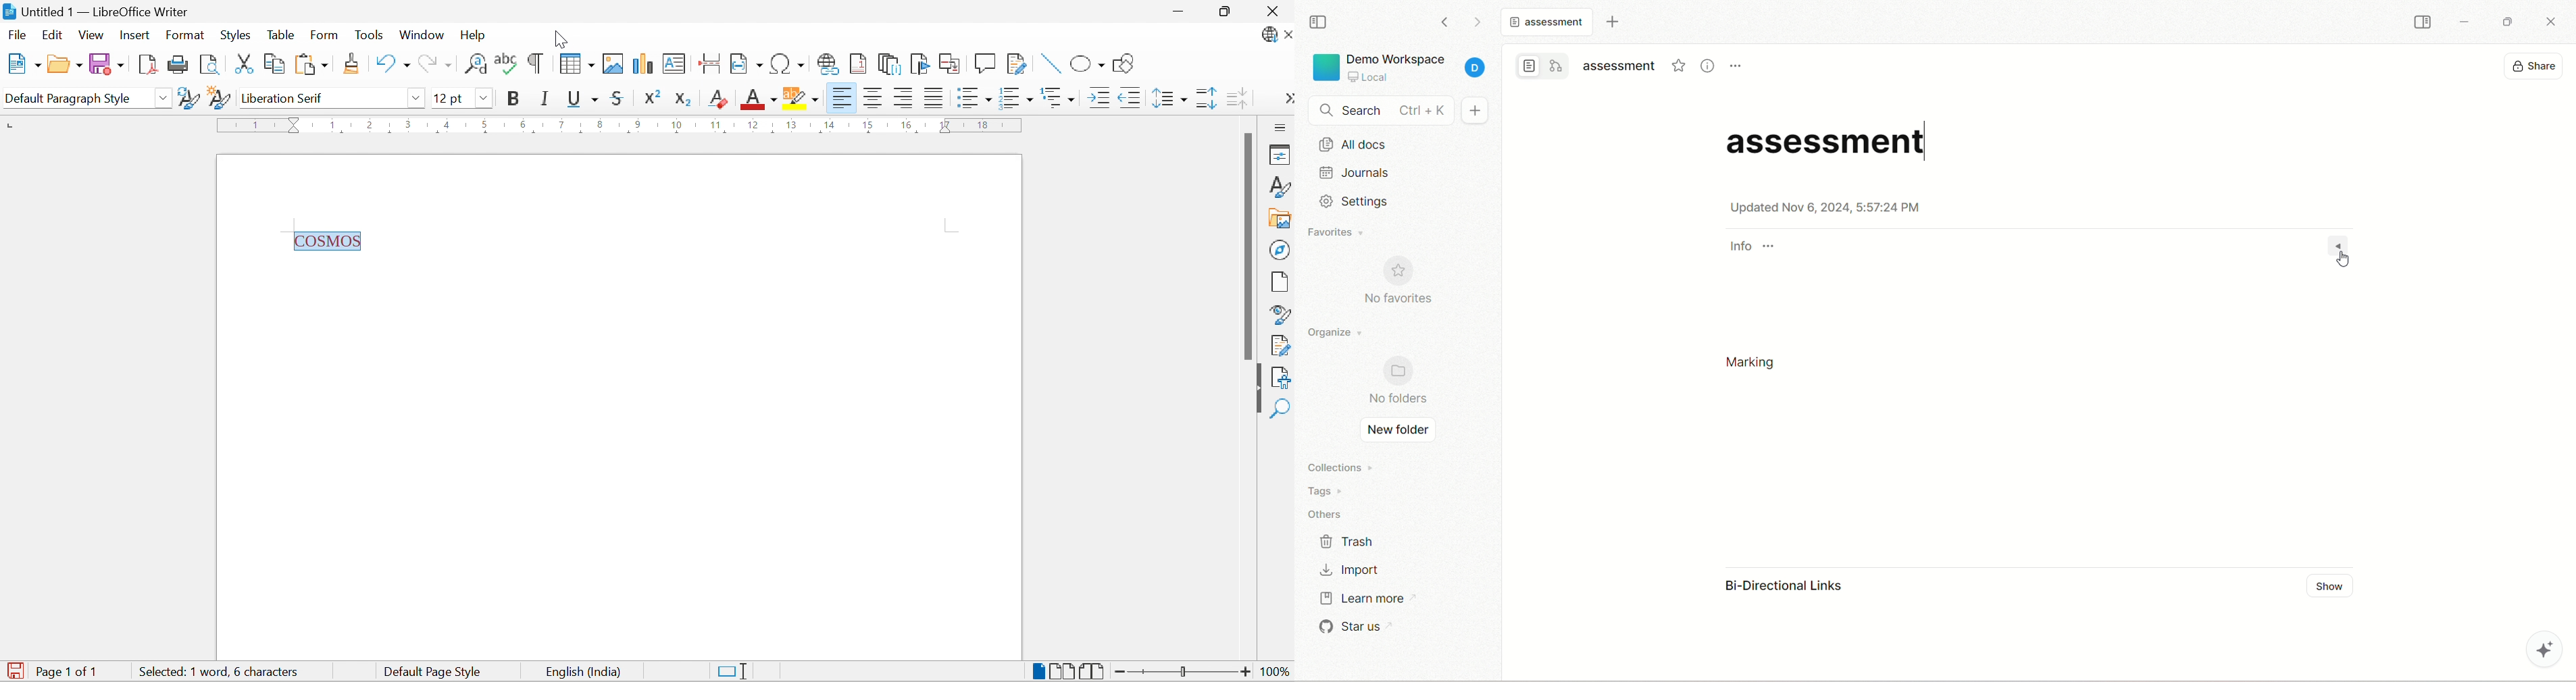 The height and width of the screenshot is (700, 2576). Describe the element at coordinates (522, 124) in the screenshot. I see `6` at that location.